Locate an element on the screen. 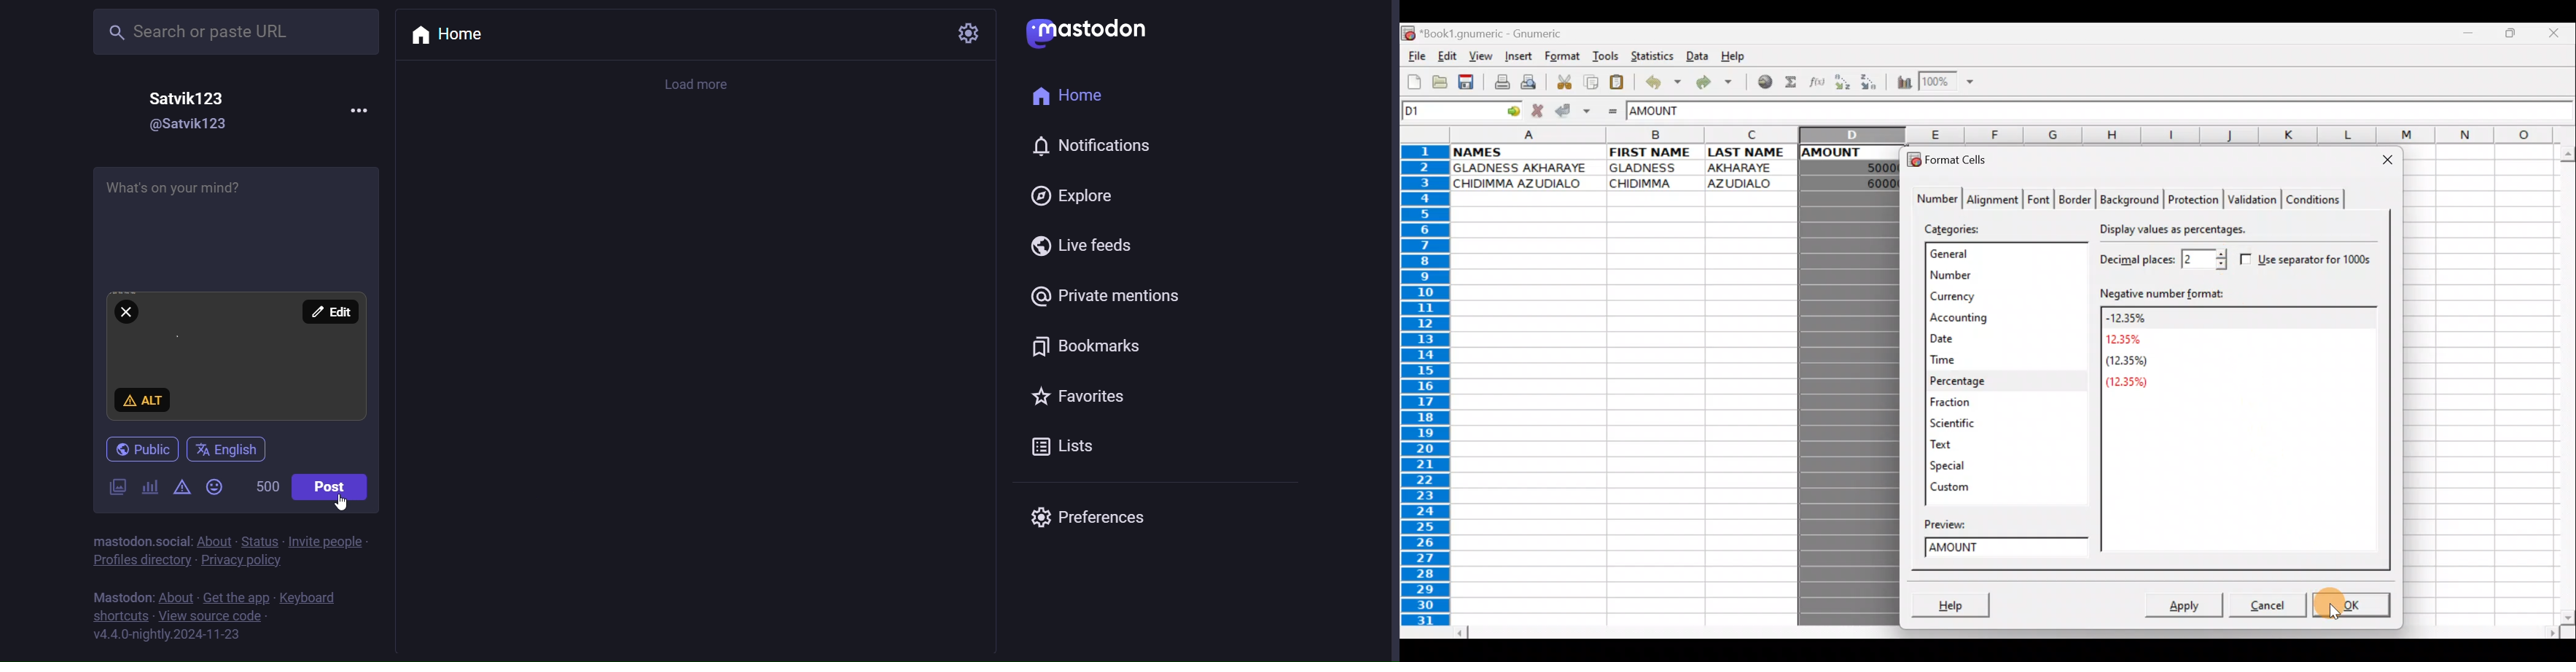 This screenshot has width=2576, height=672. Column D selected is located at coordinates (1849, 406).